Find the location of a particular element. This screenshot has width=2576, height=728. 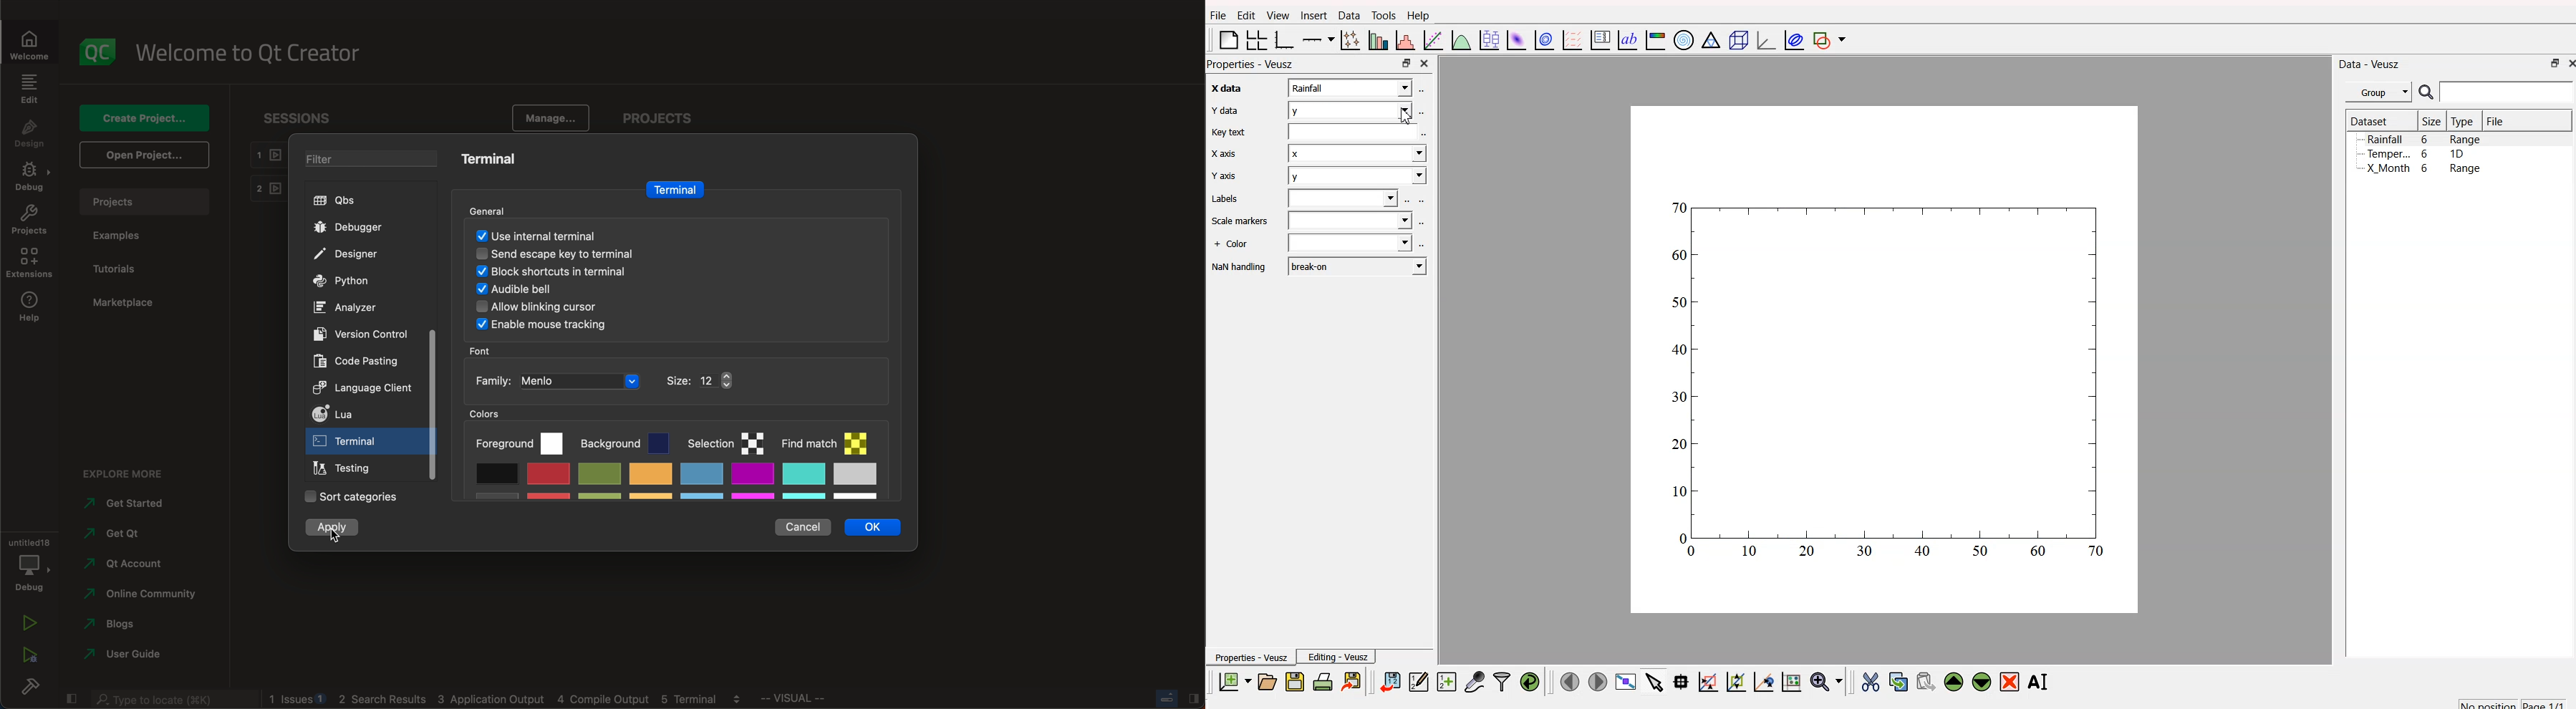

 is located at coordinates (552, 308).